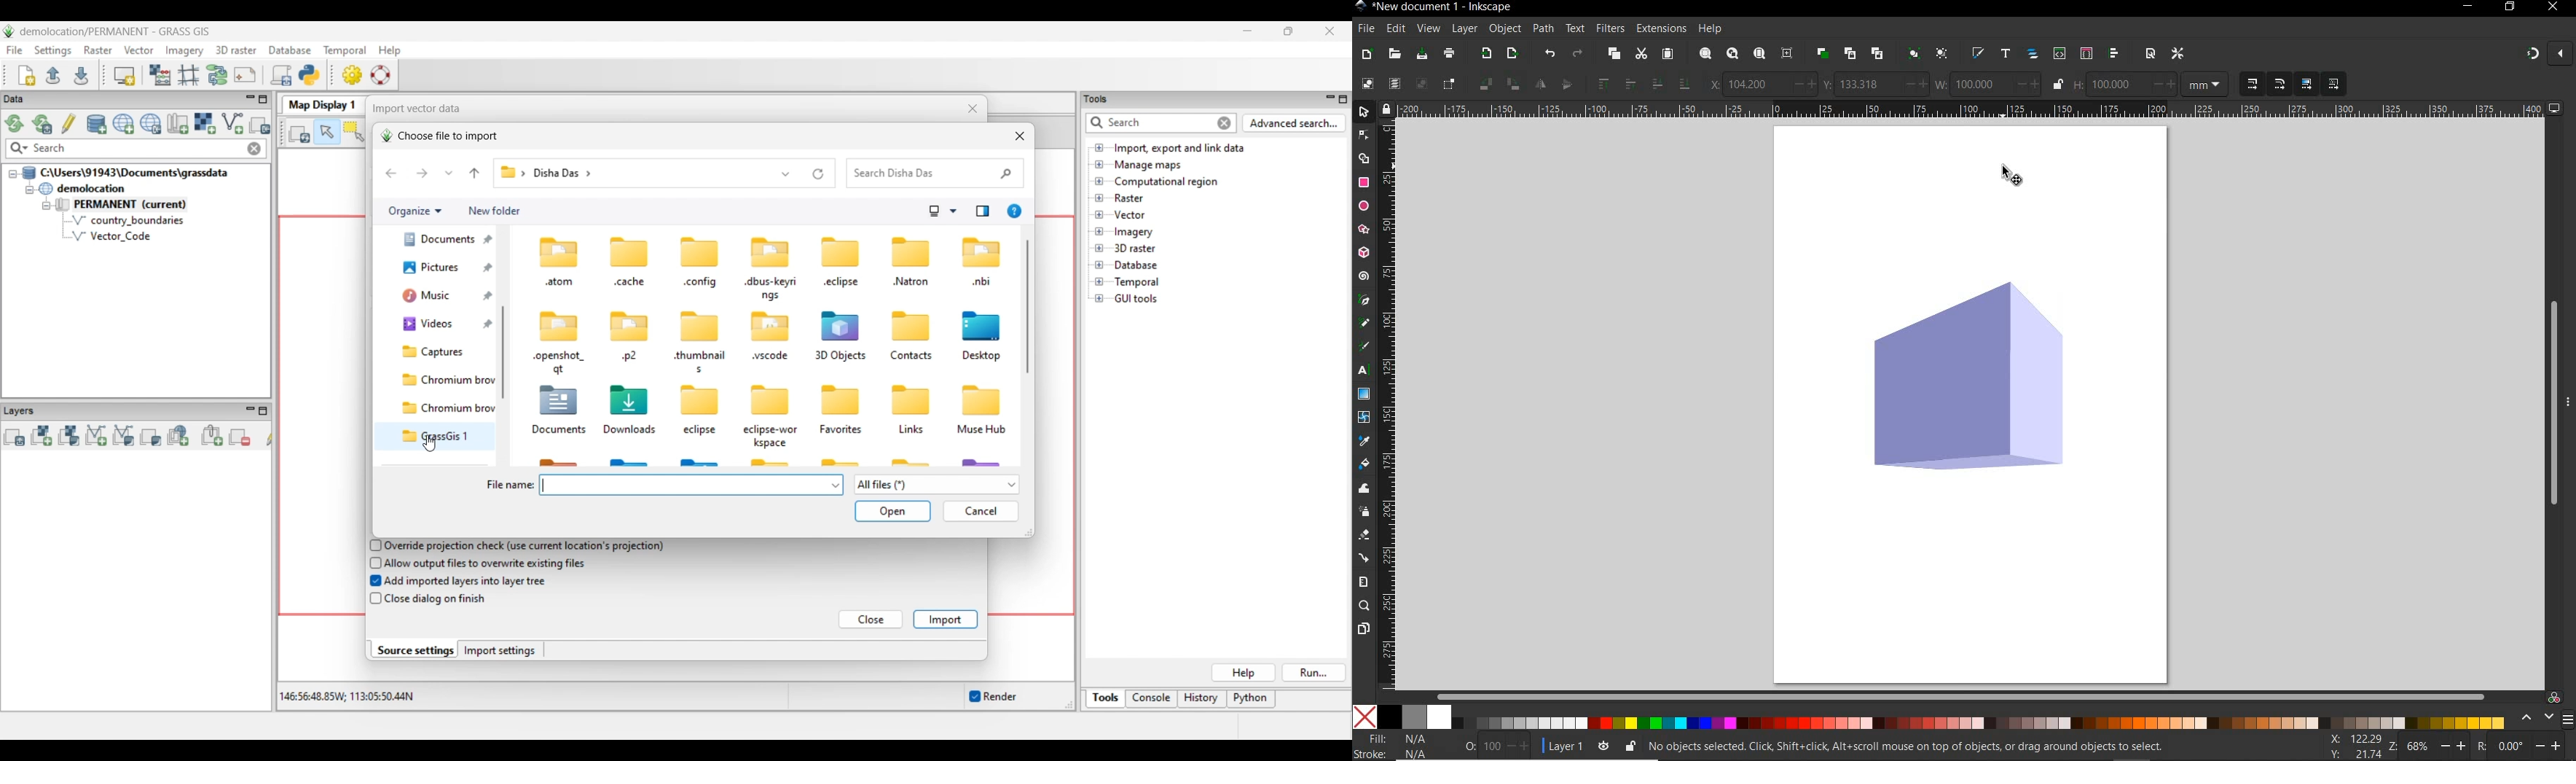 The image size is (2576, 784). I want to click on zoom drawing, so click(1732, 52).